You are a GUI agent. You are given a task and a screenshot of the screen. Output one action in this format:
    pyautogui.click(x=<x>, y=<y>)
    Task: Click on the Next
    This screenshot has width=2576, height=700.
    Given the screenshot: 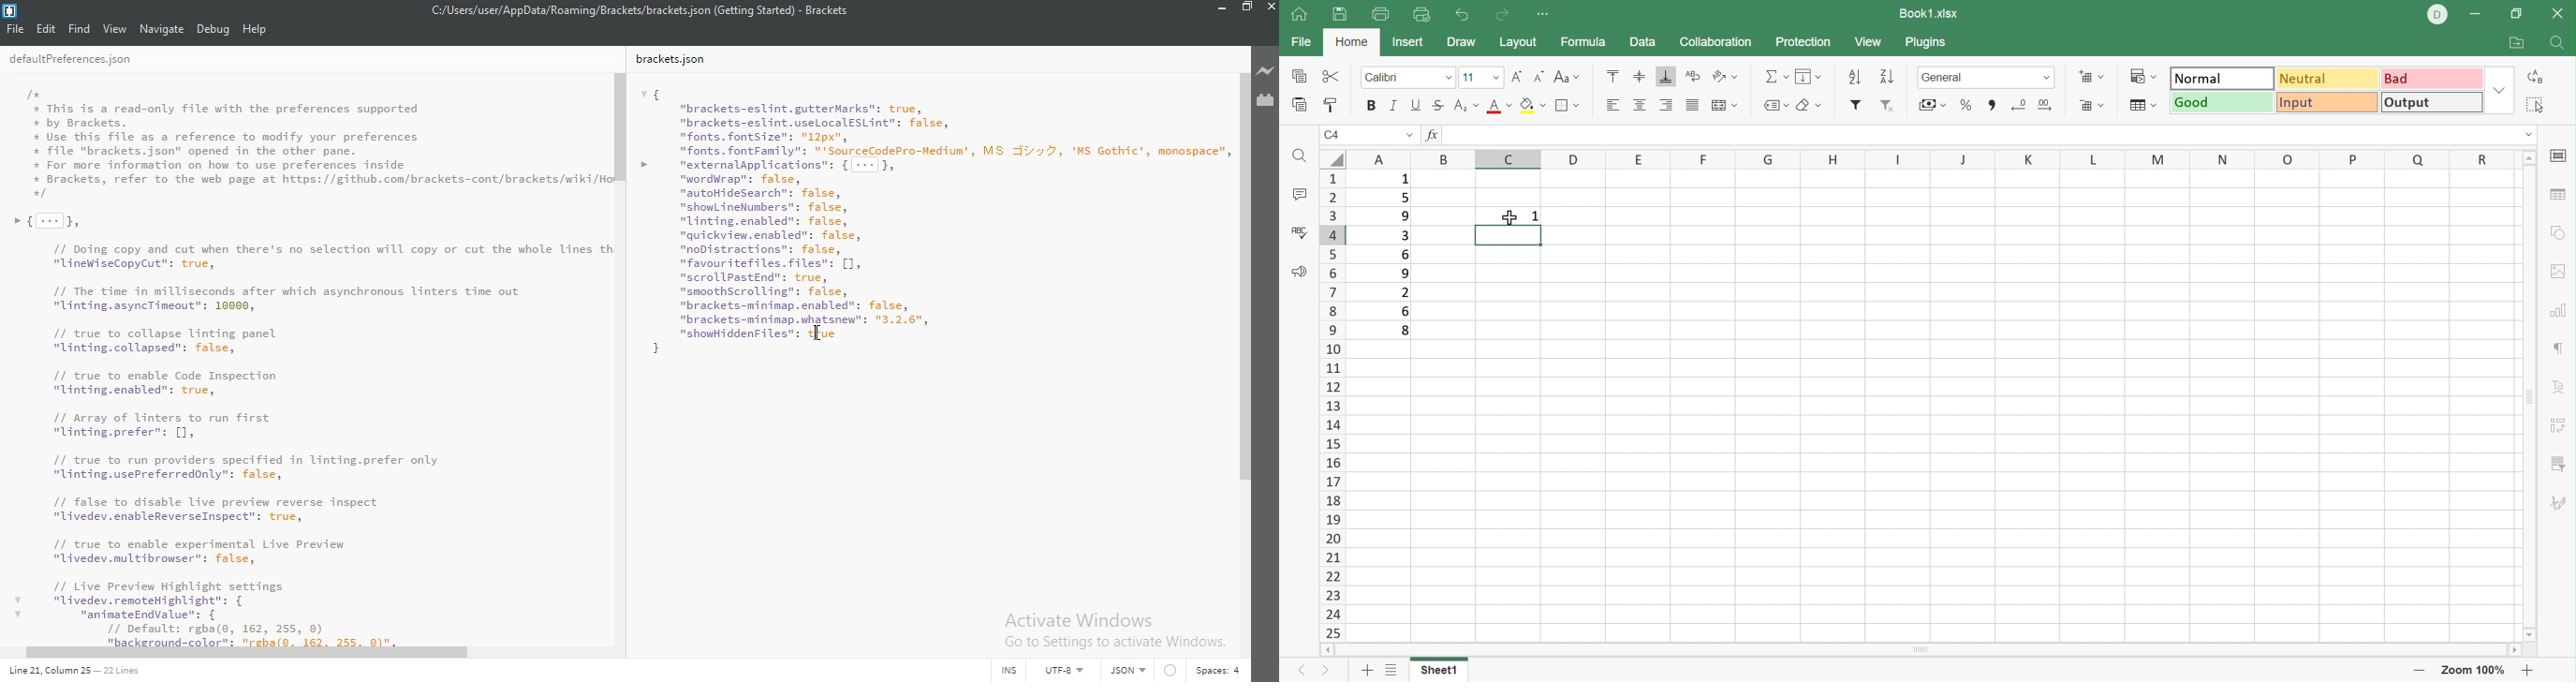 What is the action you would take?
    pyautogui.click(x=1322, y=673)
    